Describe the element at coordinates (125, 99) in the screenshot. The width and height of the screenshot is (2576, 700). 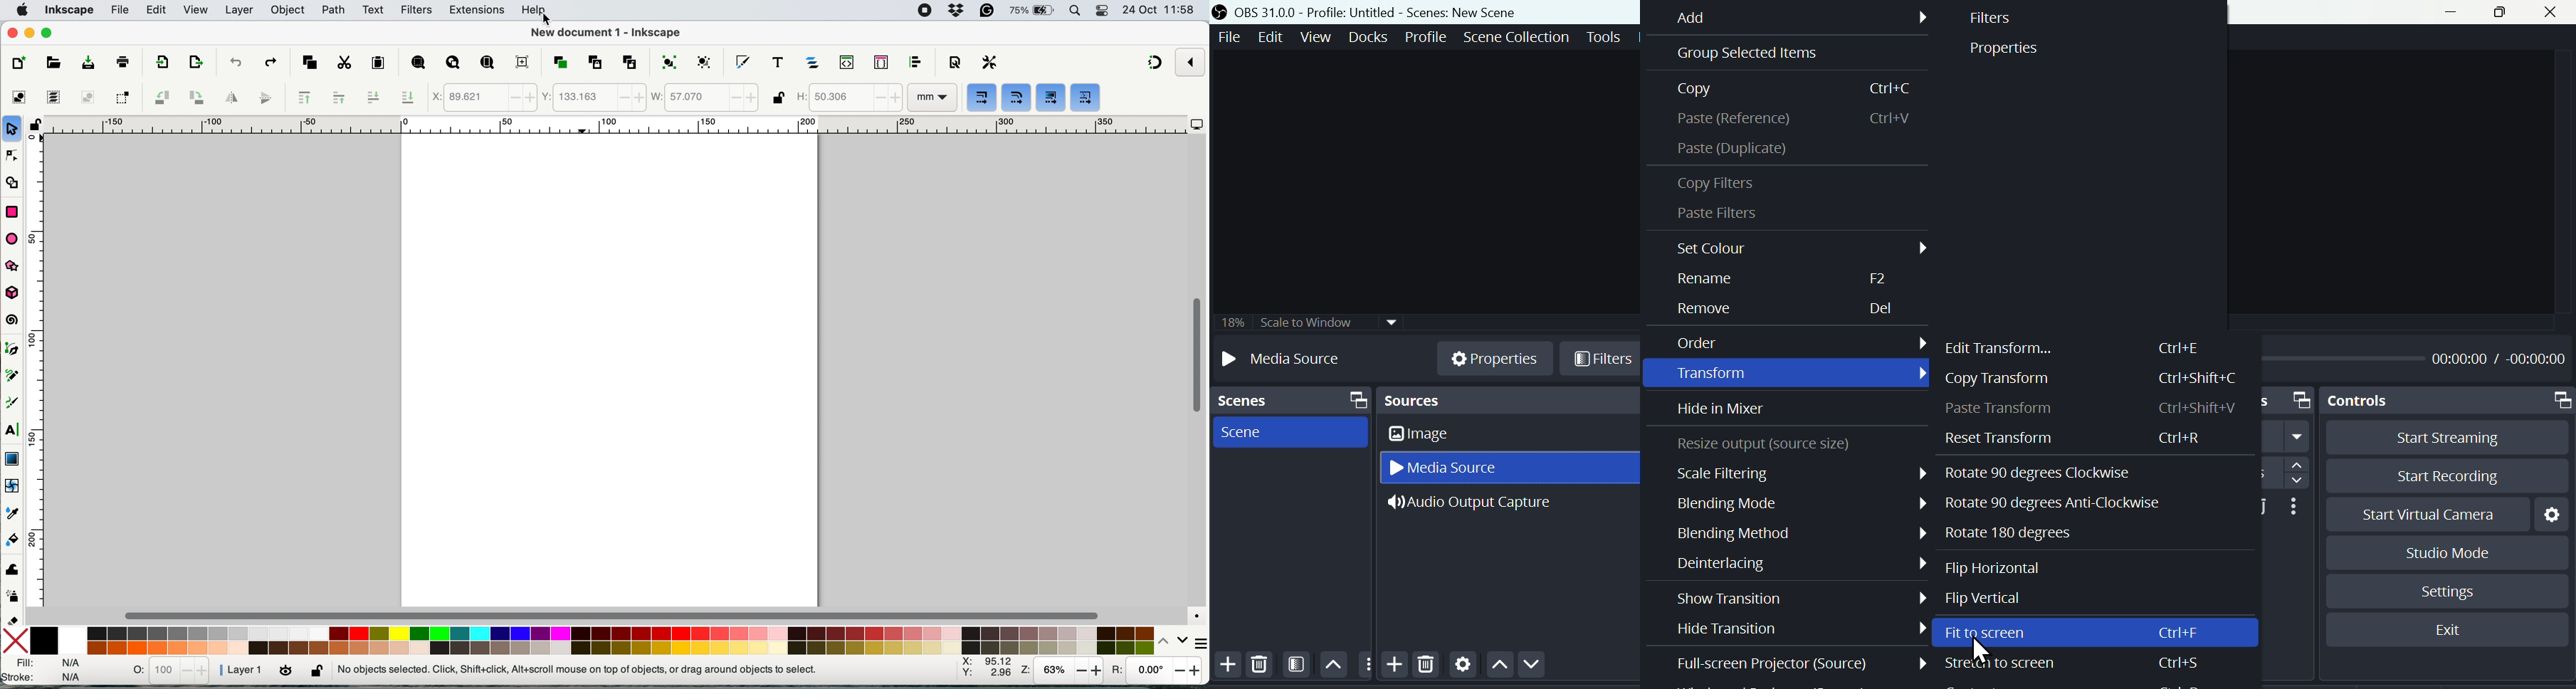
I see `toggle selection box to touch all selected boxes` at that location.